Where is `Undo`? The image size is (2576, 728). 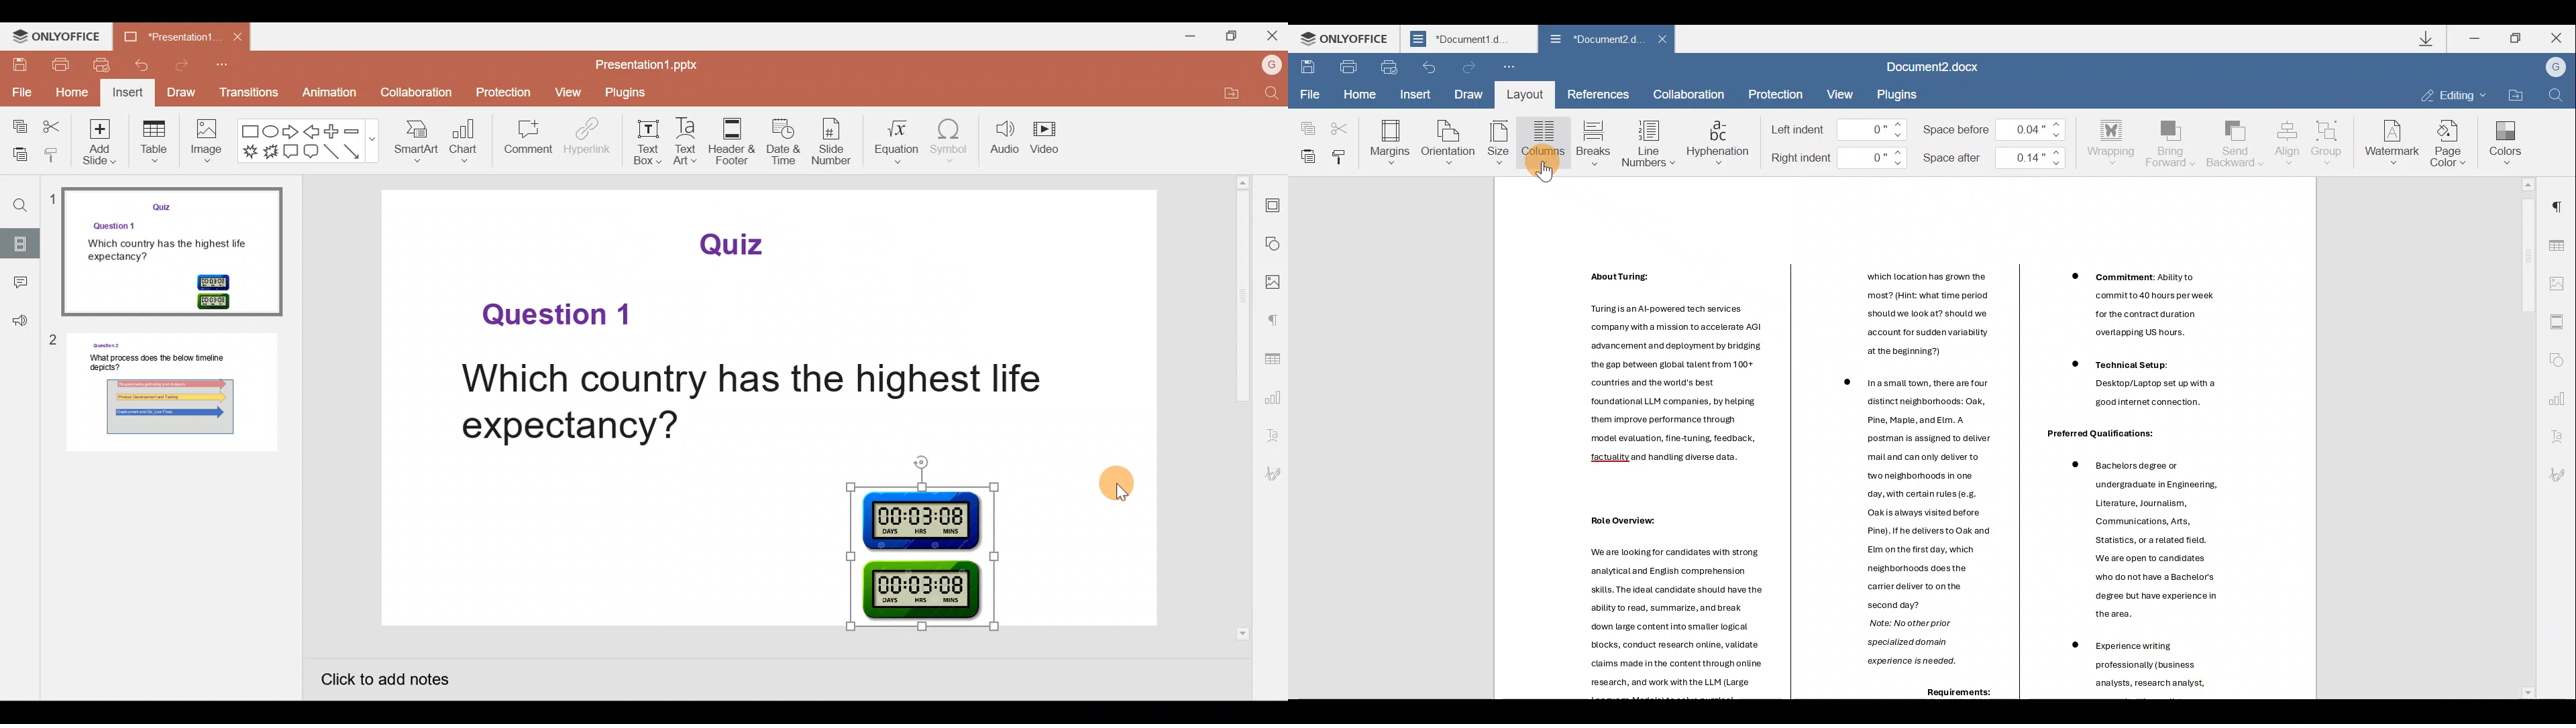 Undo is located at coordinates (1429, 67).